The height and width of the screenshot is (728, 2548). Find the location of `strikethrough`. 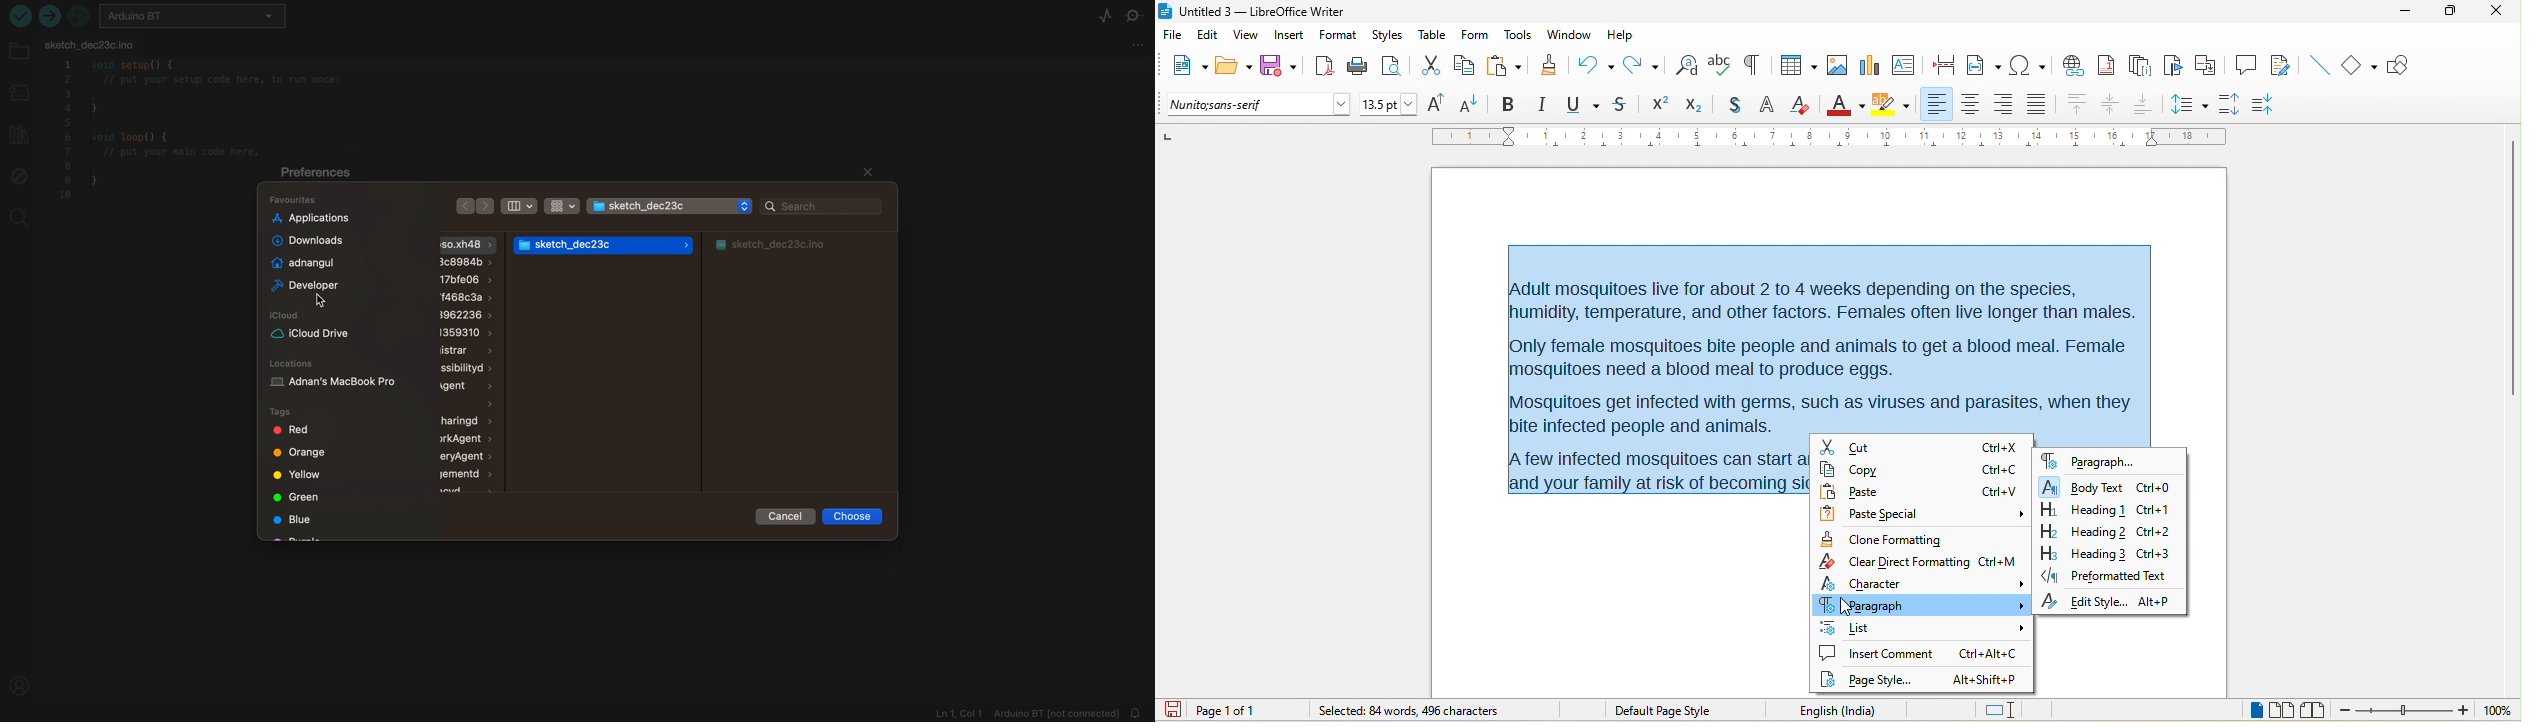

strikethrough is located at coordinates (1623, 104).